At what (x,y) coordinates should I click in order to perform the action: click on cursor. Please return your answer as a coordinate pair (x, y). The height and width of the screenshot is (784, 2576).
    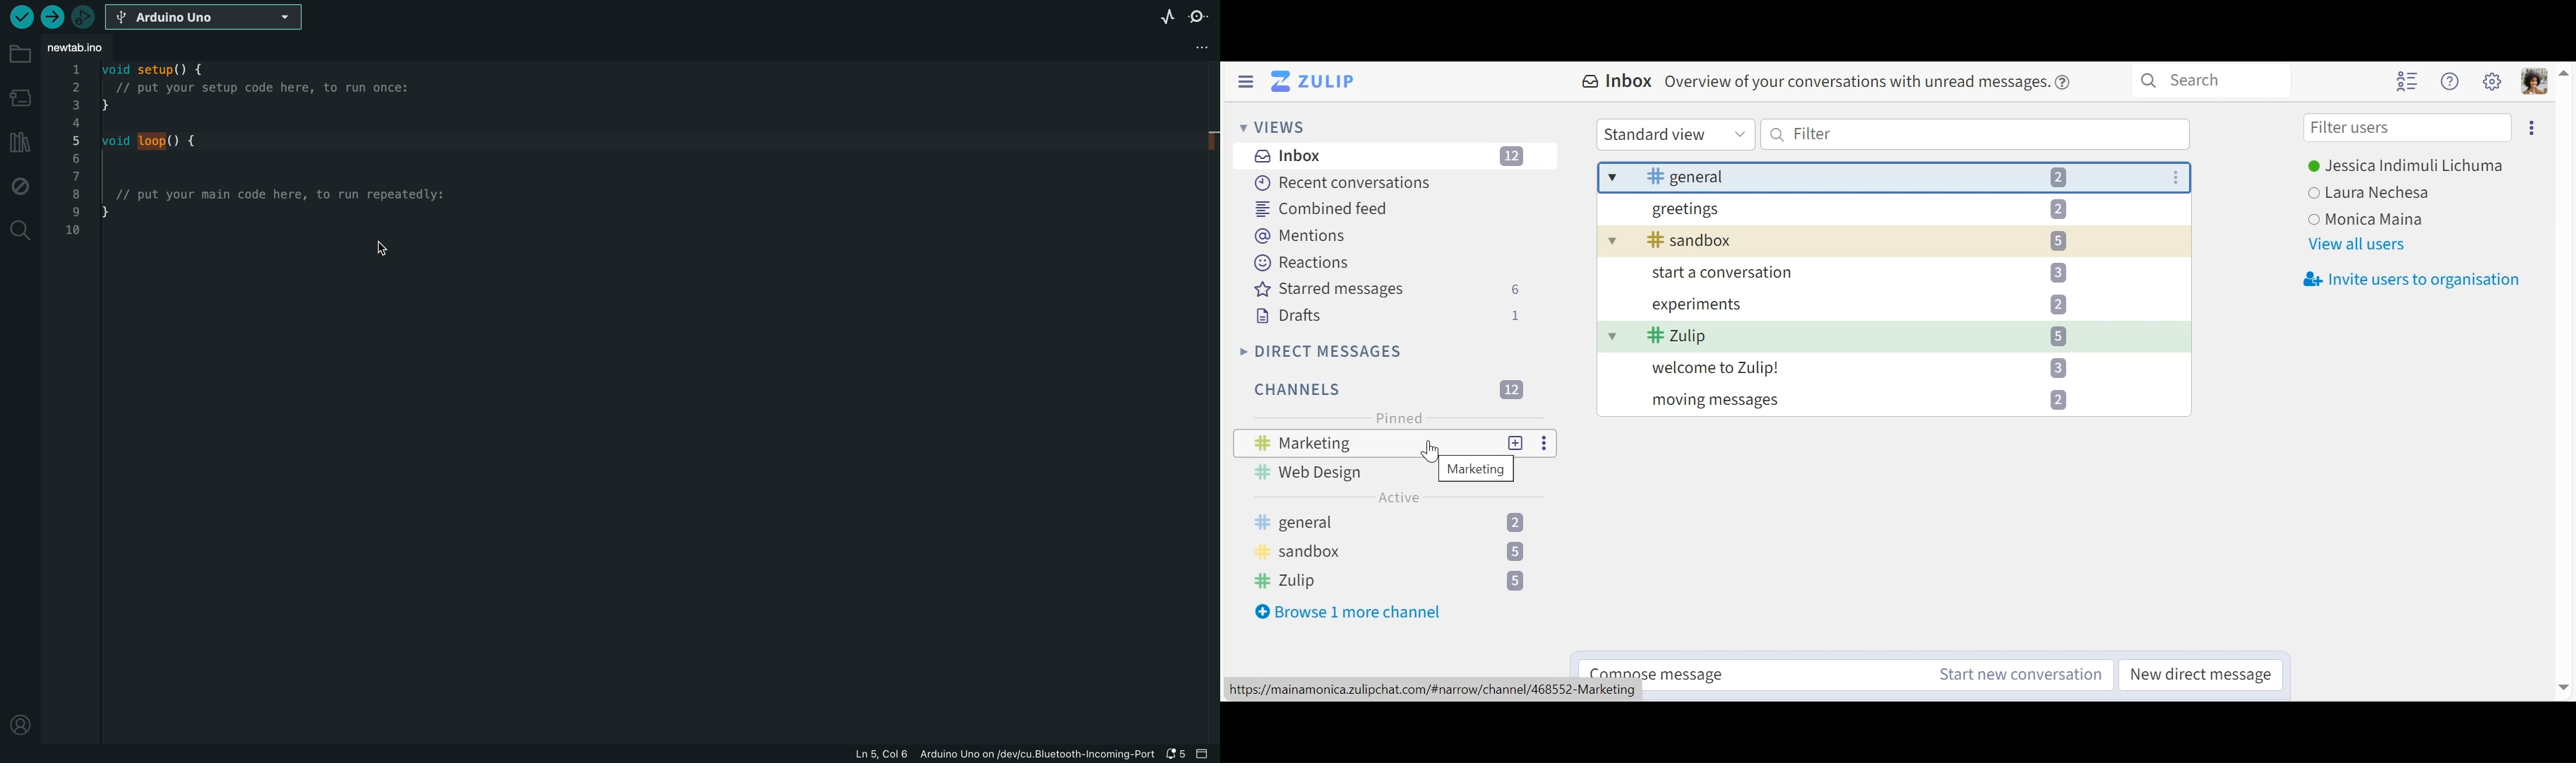
    Looking at the image, I should click on (1431, 452).